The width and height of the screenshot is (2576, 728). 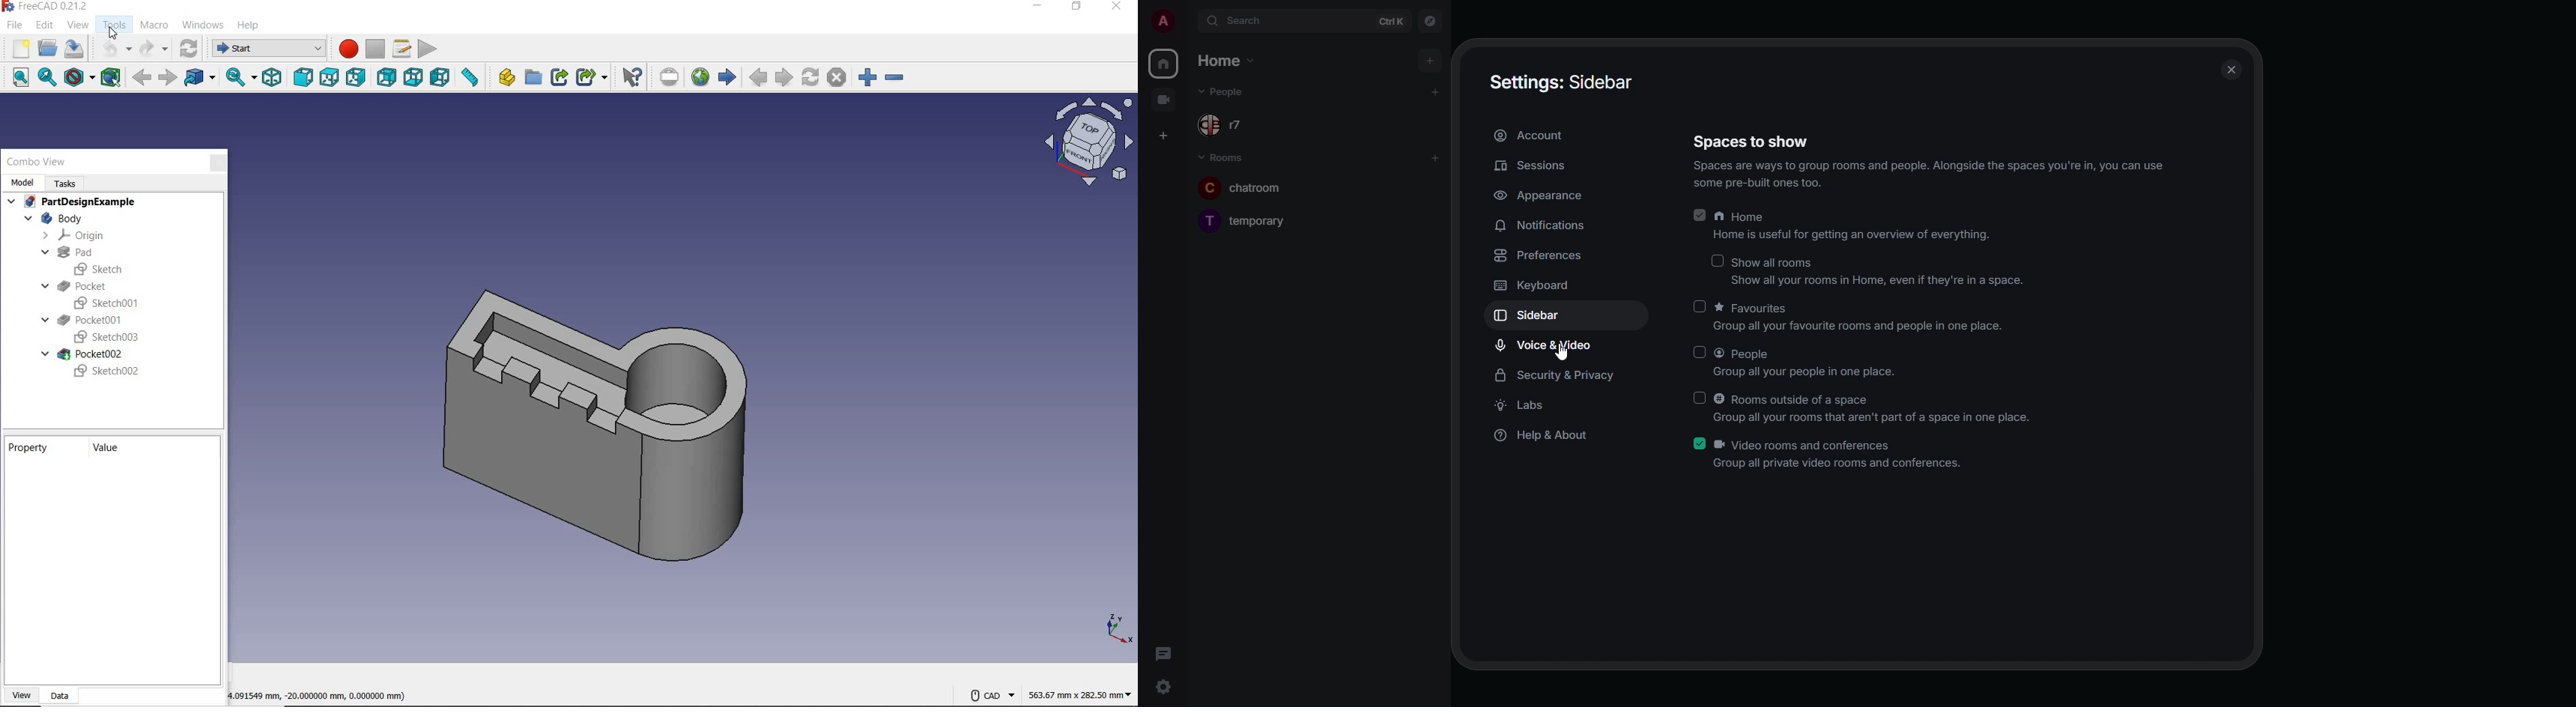 I want to click on Tools, so click(x=116, y=26).